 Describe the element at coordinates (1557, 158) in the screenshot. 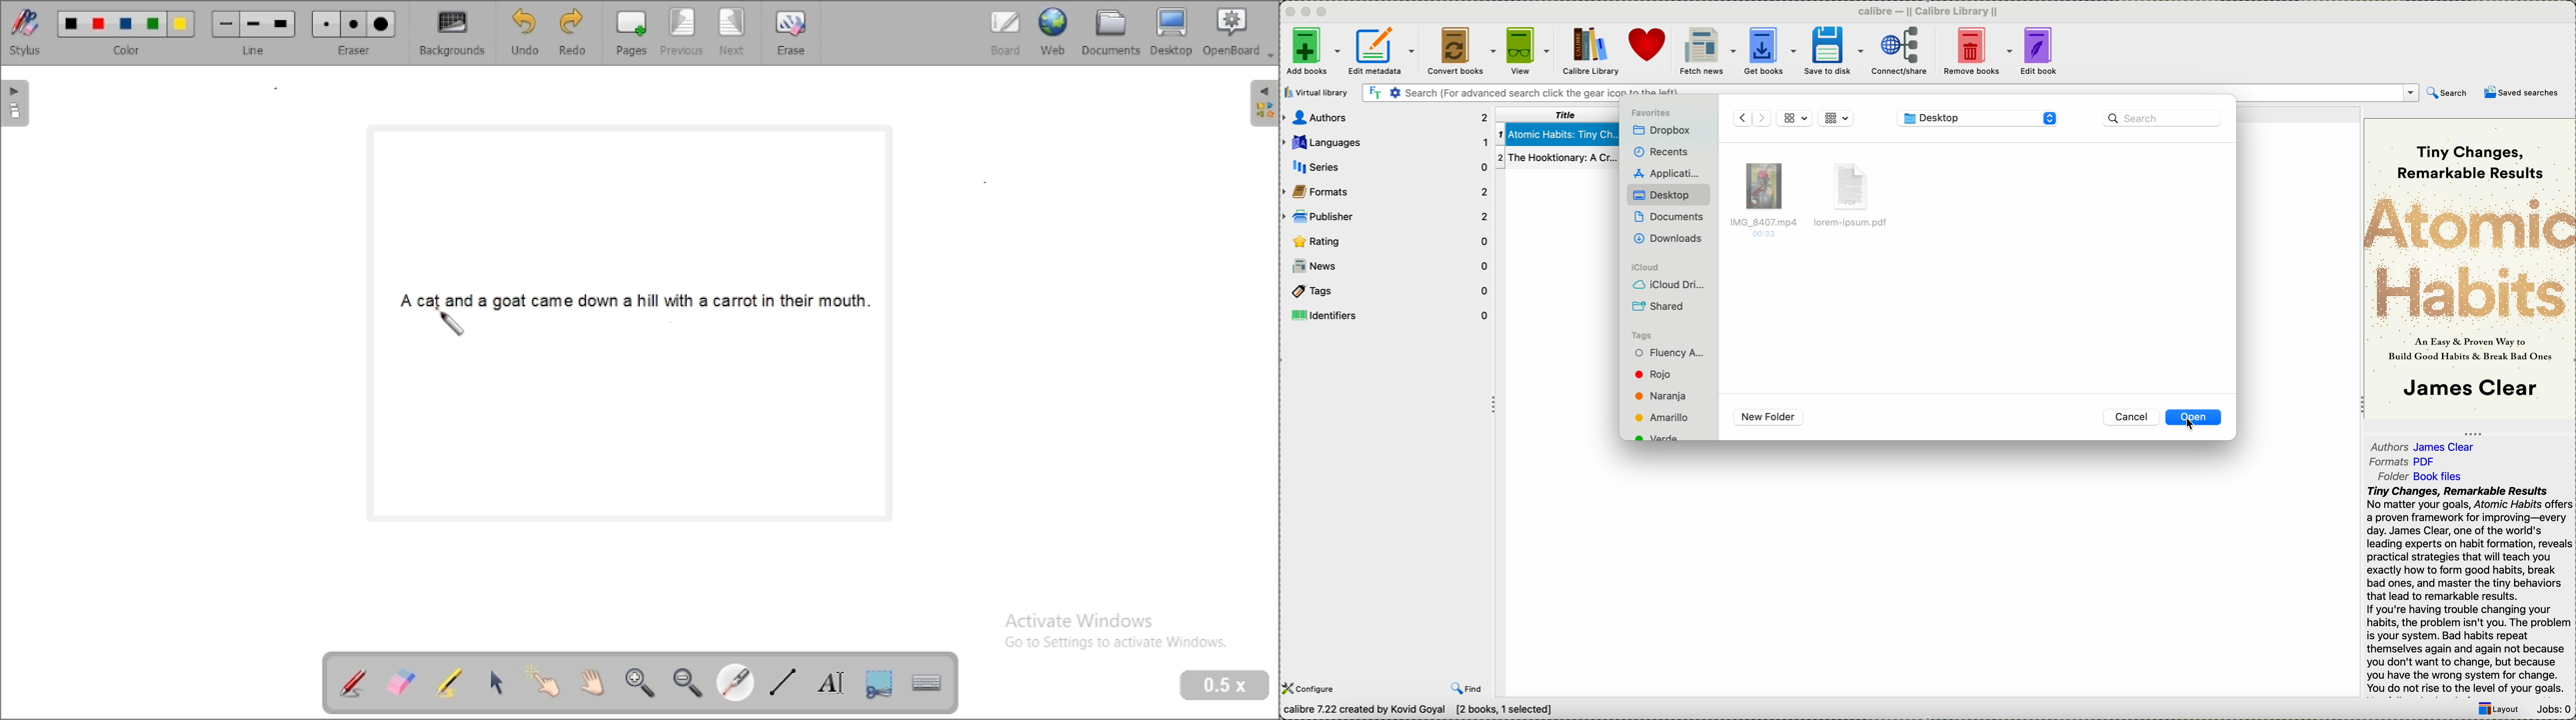

I see `The Hooktionary book details` at that location.